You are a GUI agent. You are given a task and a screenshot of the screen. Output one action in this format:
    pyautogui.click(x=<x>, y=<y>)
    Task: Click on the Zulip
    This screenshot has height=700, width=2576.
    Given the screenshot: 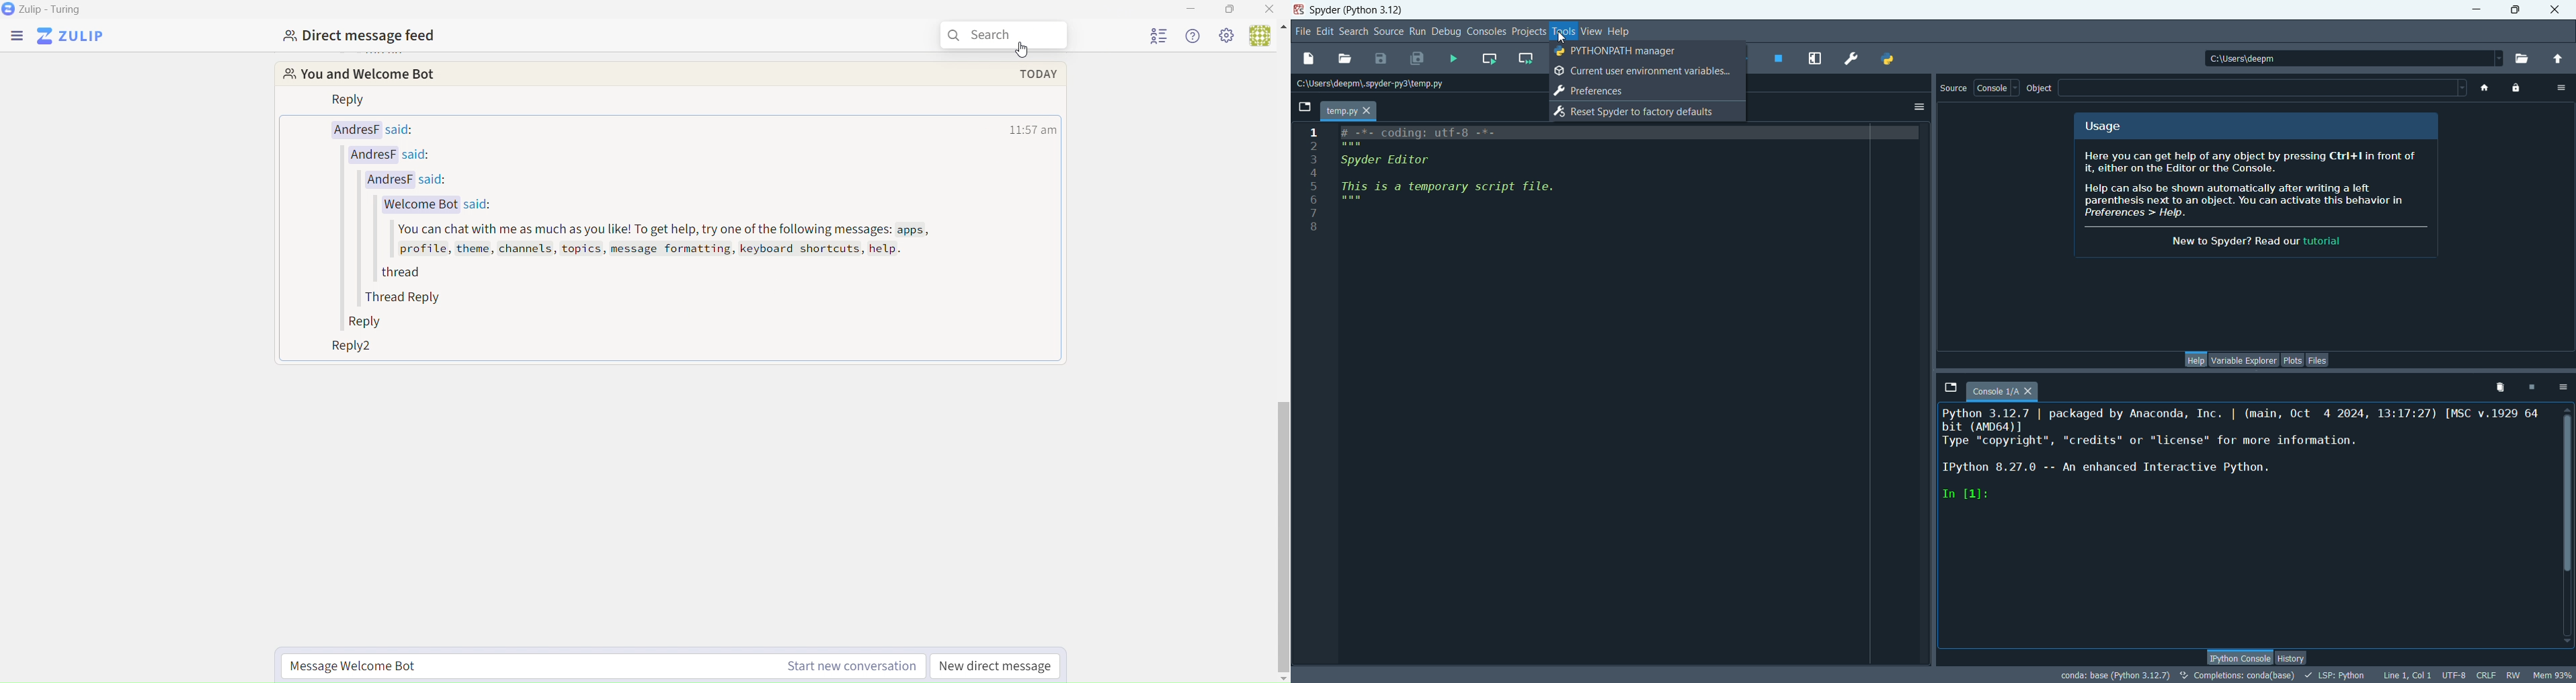 What is the action you would take?
    pyautogui.click(x=43, y=9)
    